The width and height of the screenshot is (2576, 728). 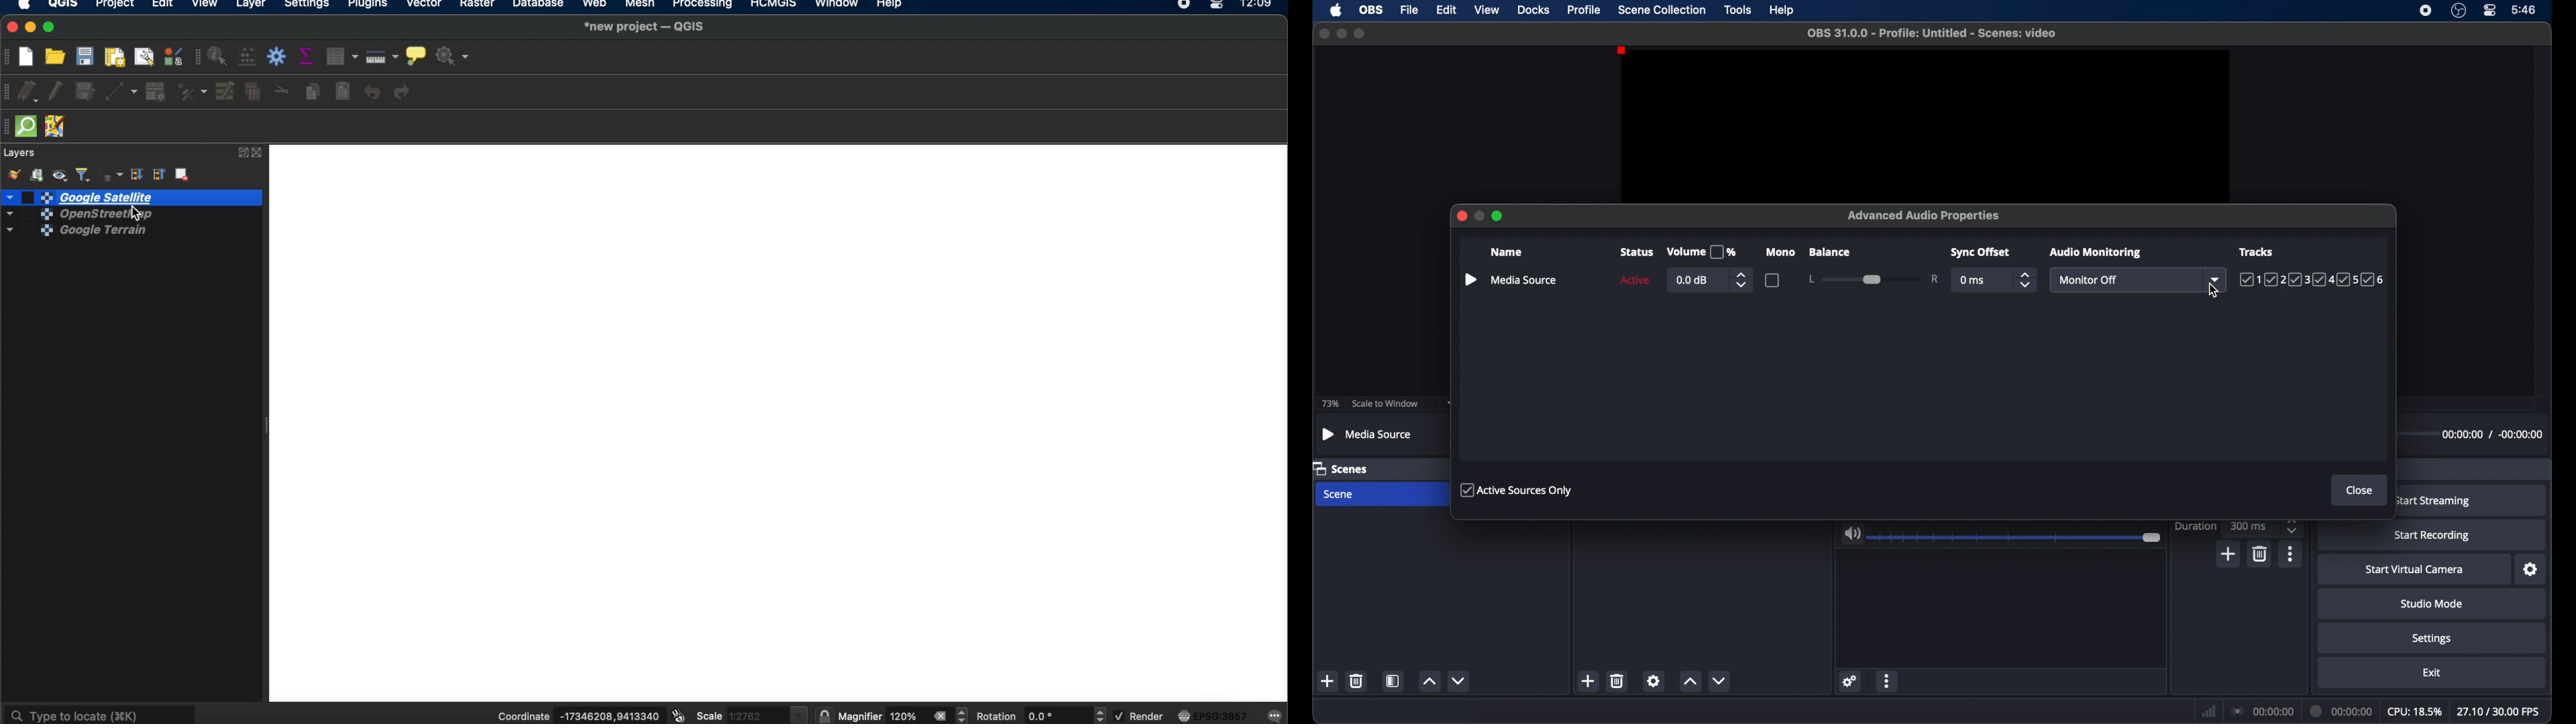 What do you see at coordinates (1343, 469) in the screenshot?
I see `scenes` at bounding box center [1343, 469].